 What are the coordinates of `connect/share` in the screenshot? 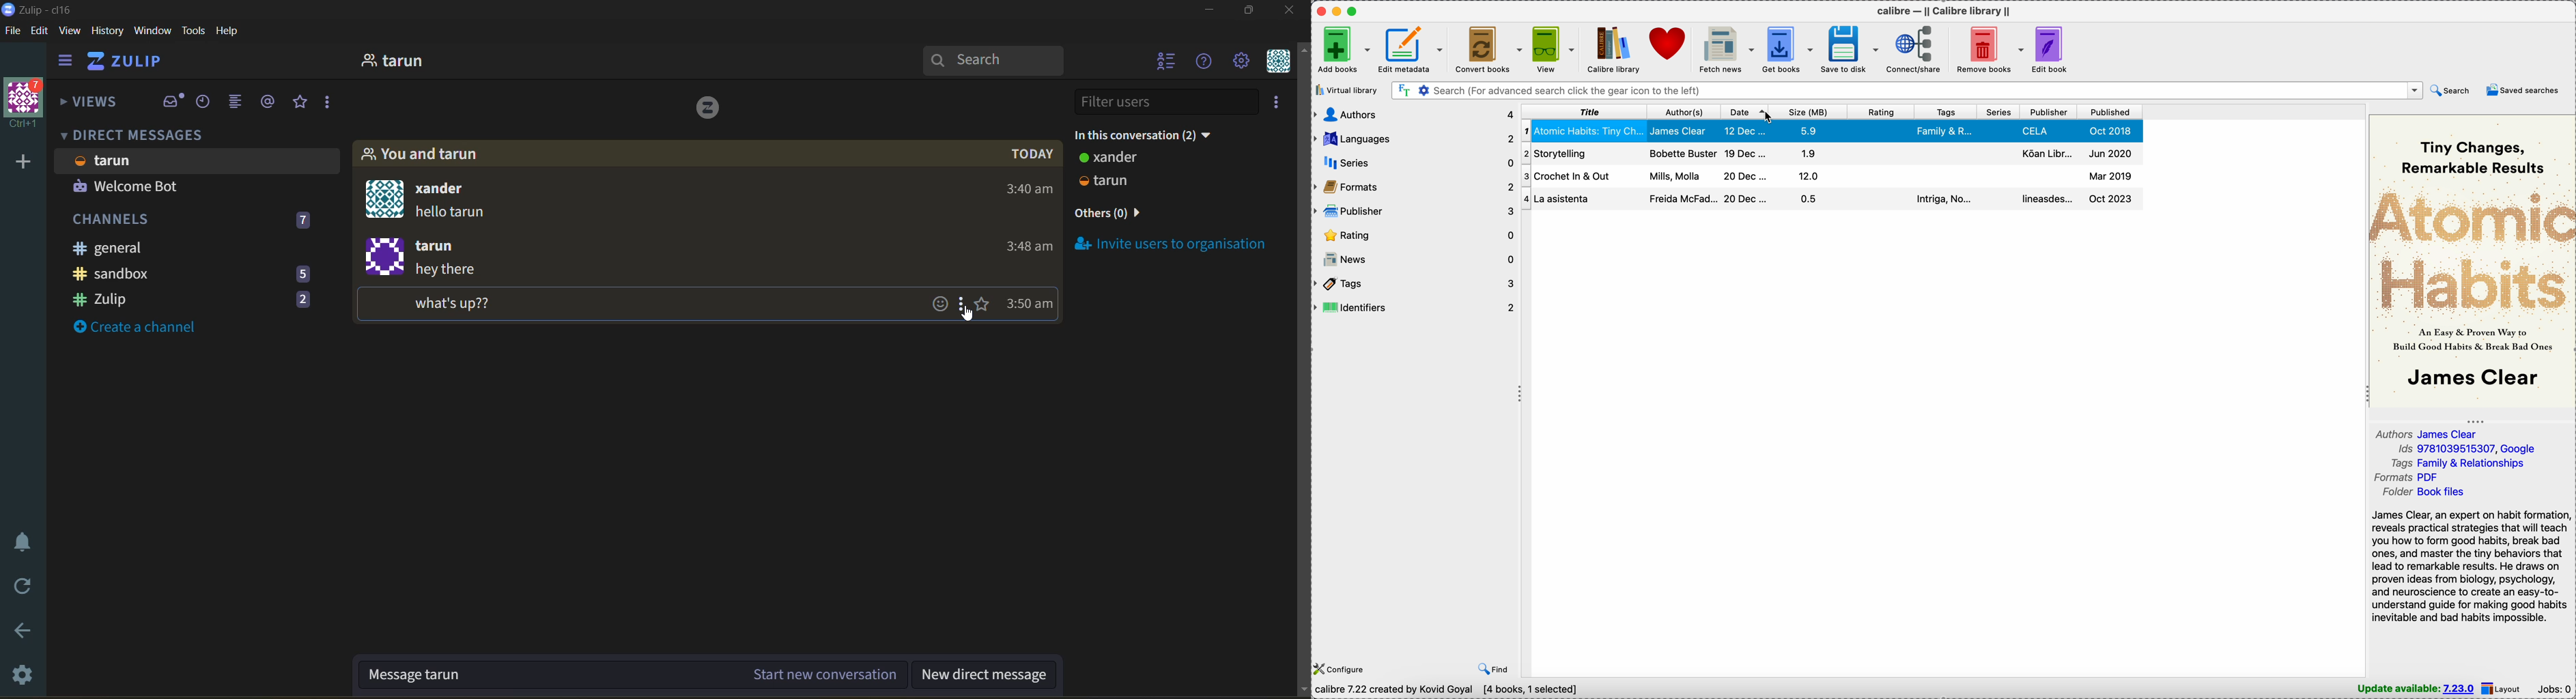 It's located at (1917, 49).